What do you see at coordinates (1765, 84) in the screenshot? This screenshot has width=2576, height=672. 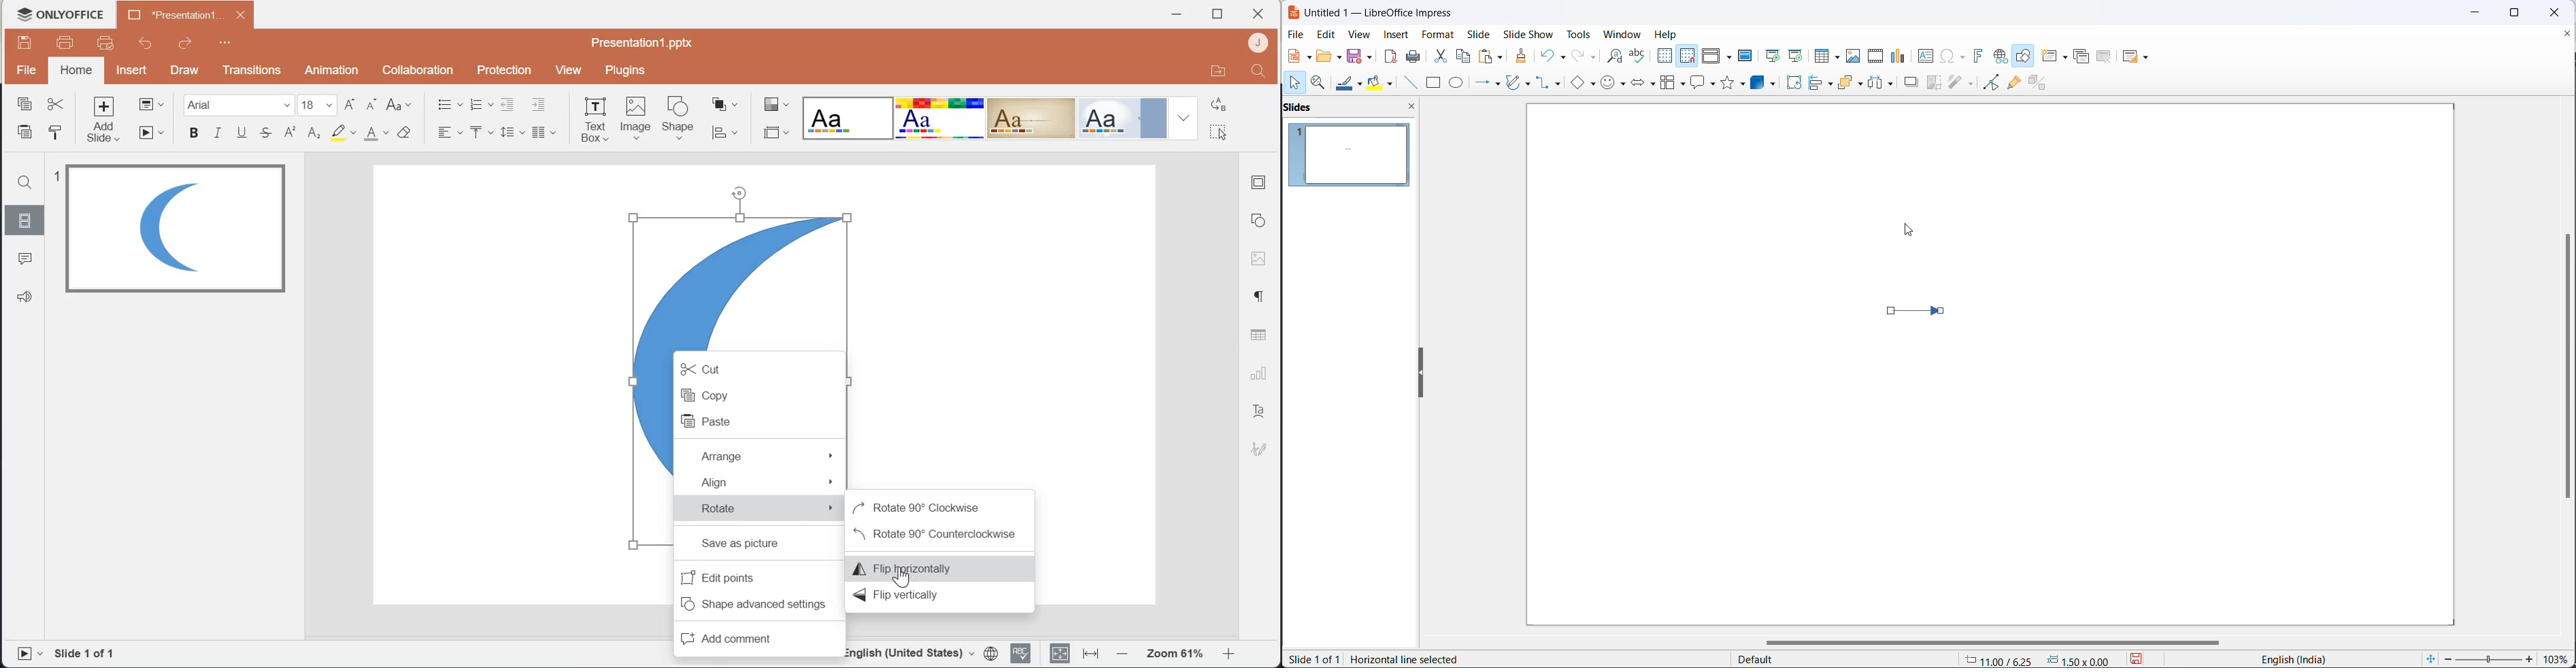 I see `3d objects` at bounding box center [1765, 84].